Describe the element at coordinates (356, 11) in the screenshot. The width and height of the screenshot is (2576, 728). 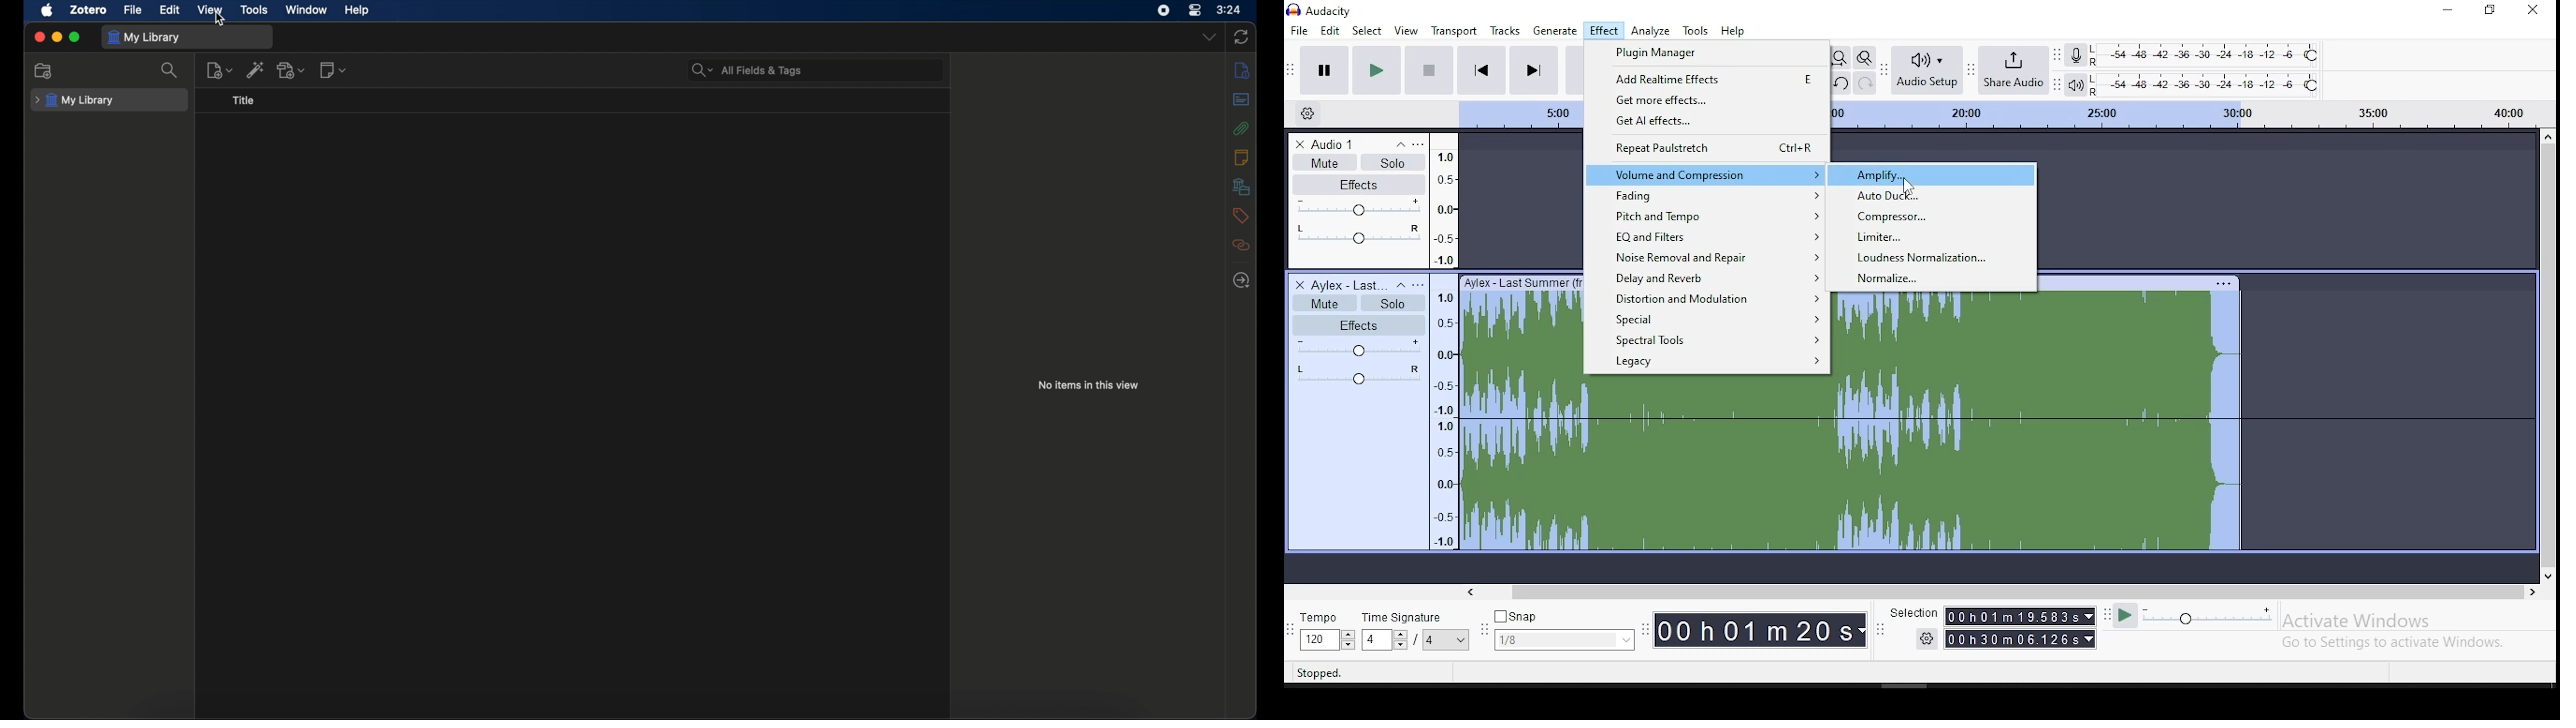
I see `help` at that location.